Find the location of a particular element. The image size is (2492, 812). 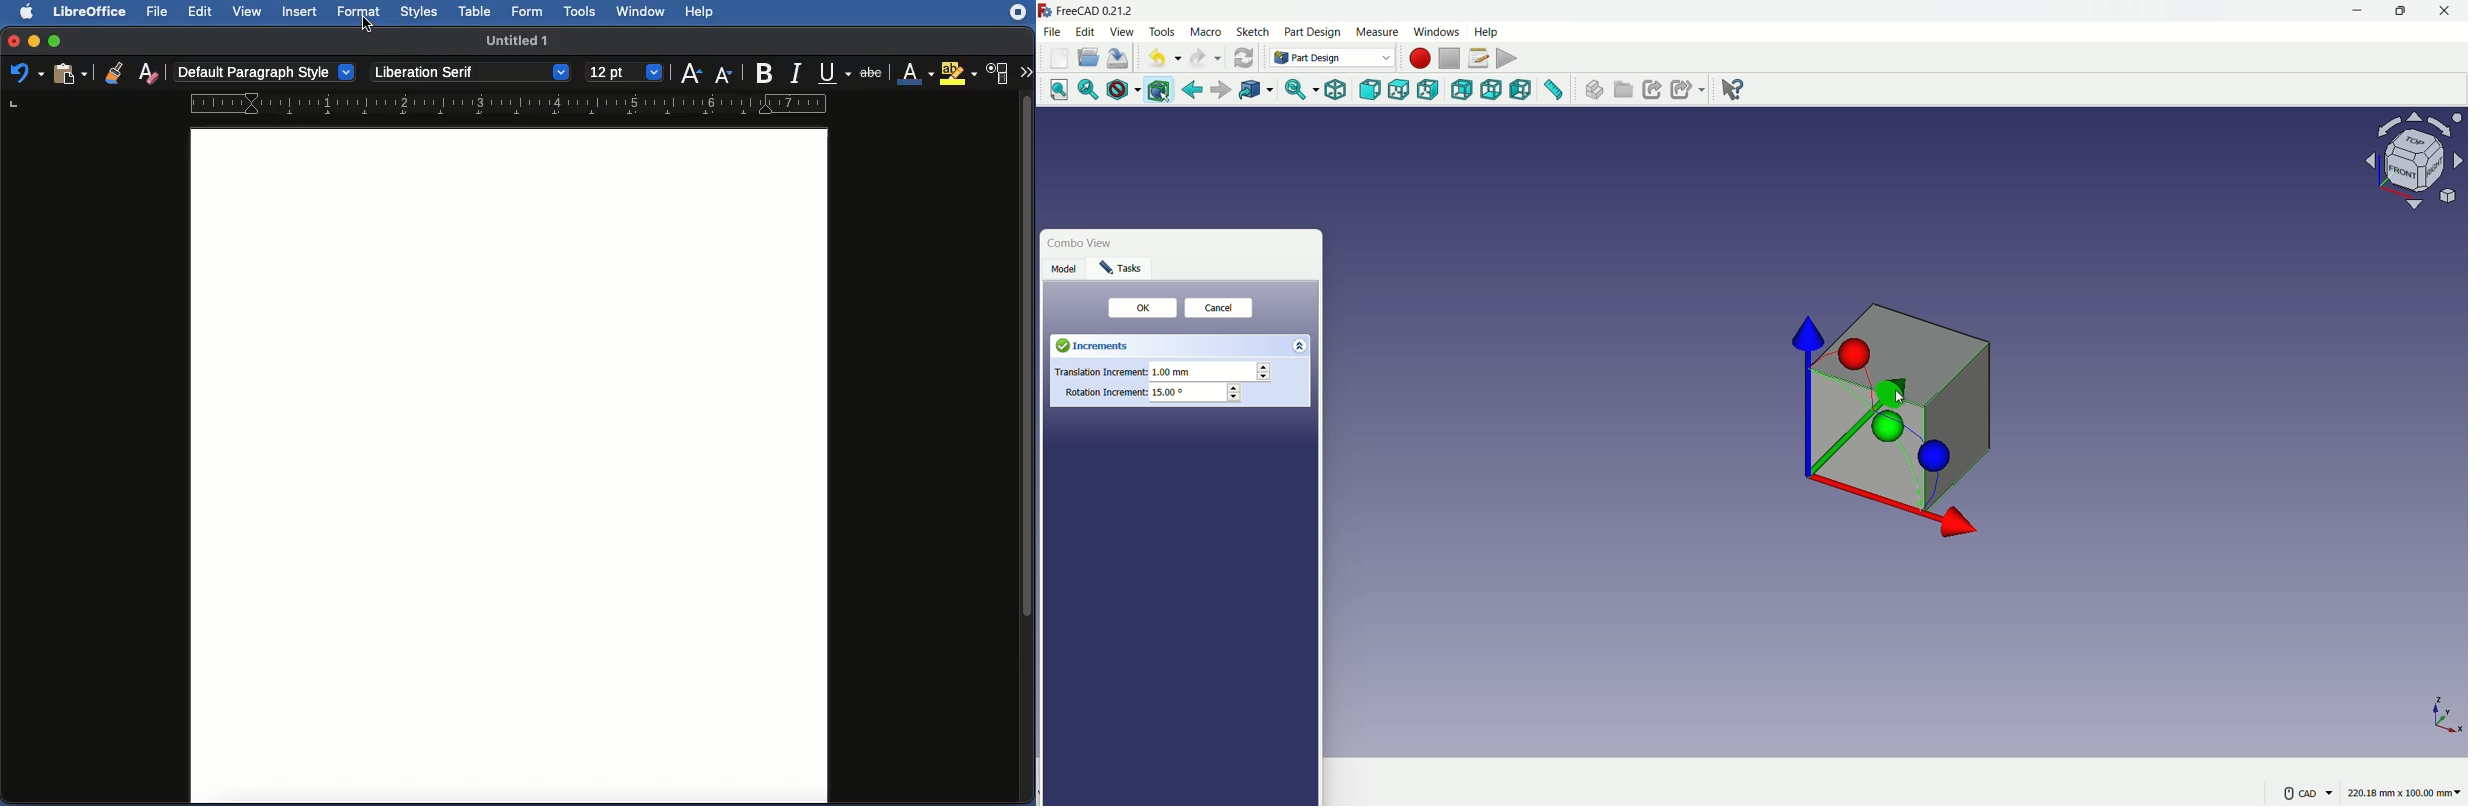

front view is located at coordinates (1372, 90).